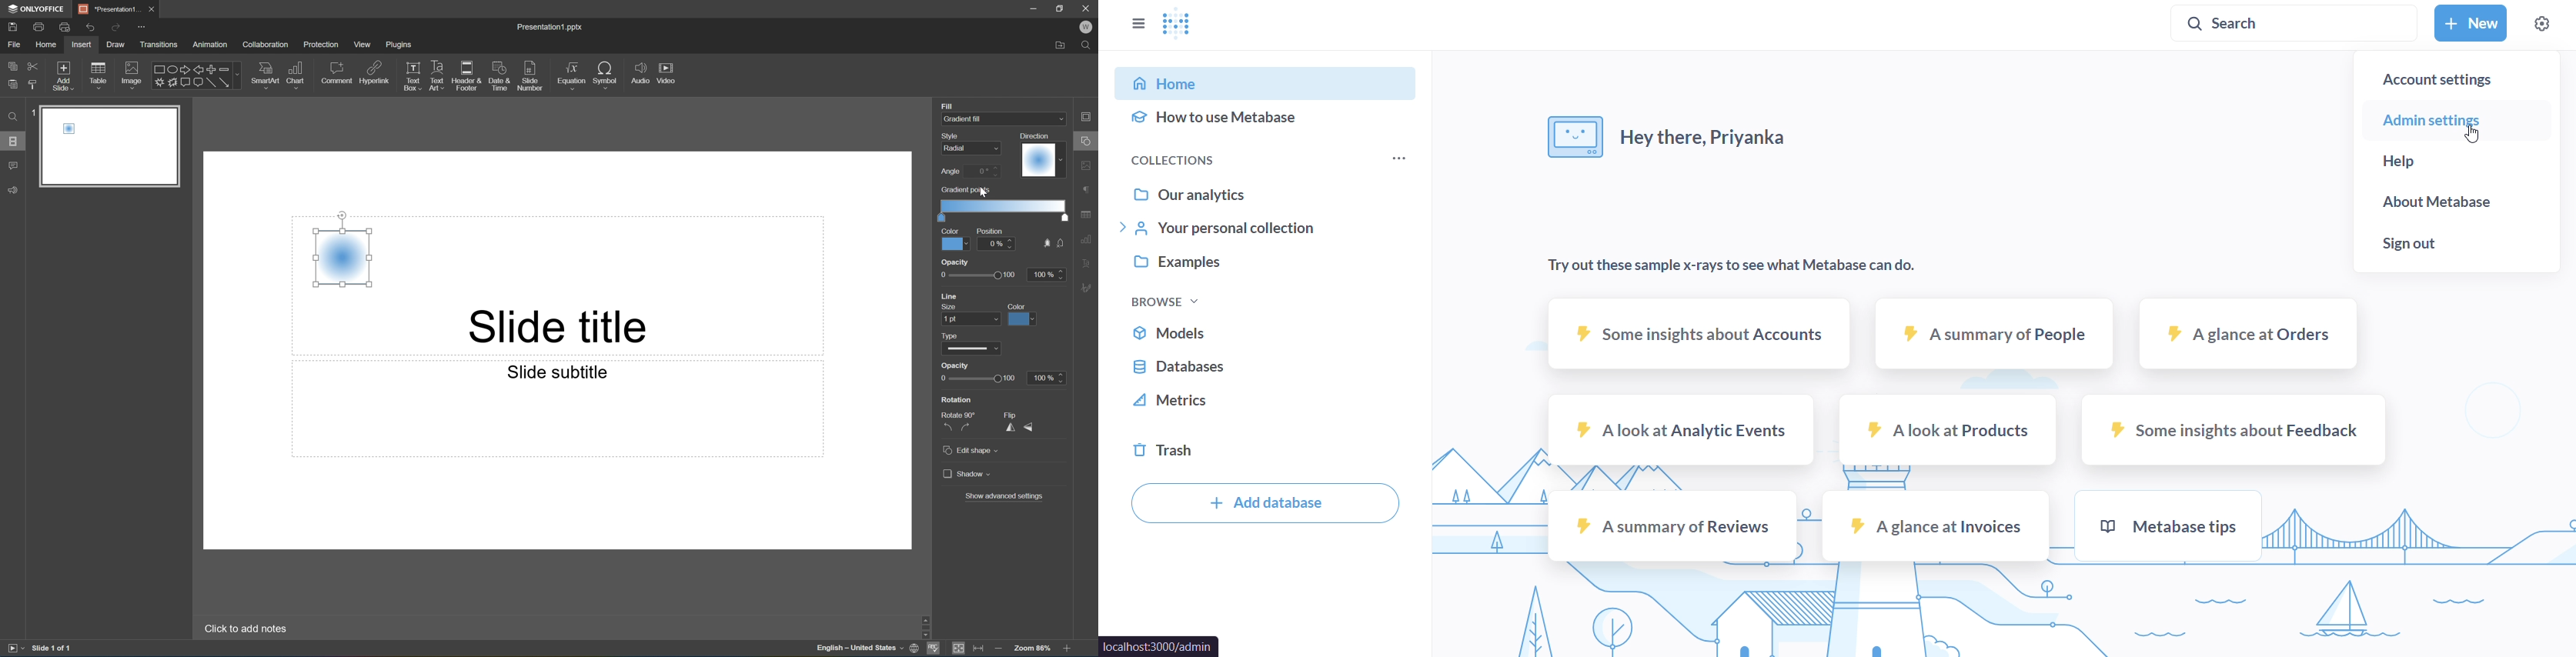  I want to click on Presentation1..., so click(106, 9).